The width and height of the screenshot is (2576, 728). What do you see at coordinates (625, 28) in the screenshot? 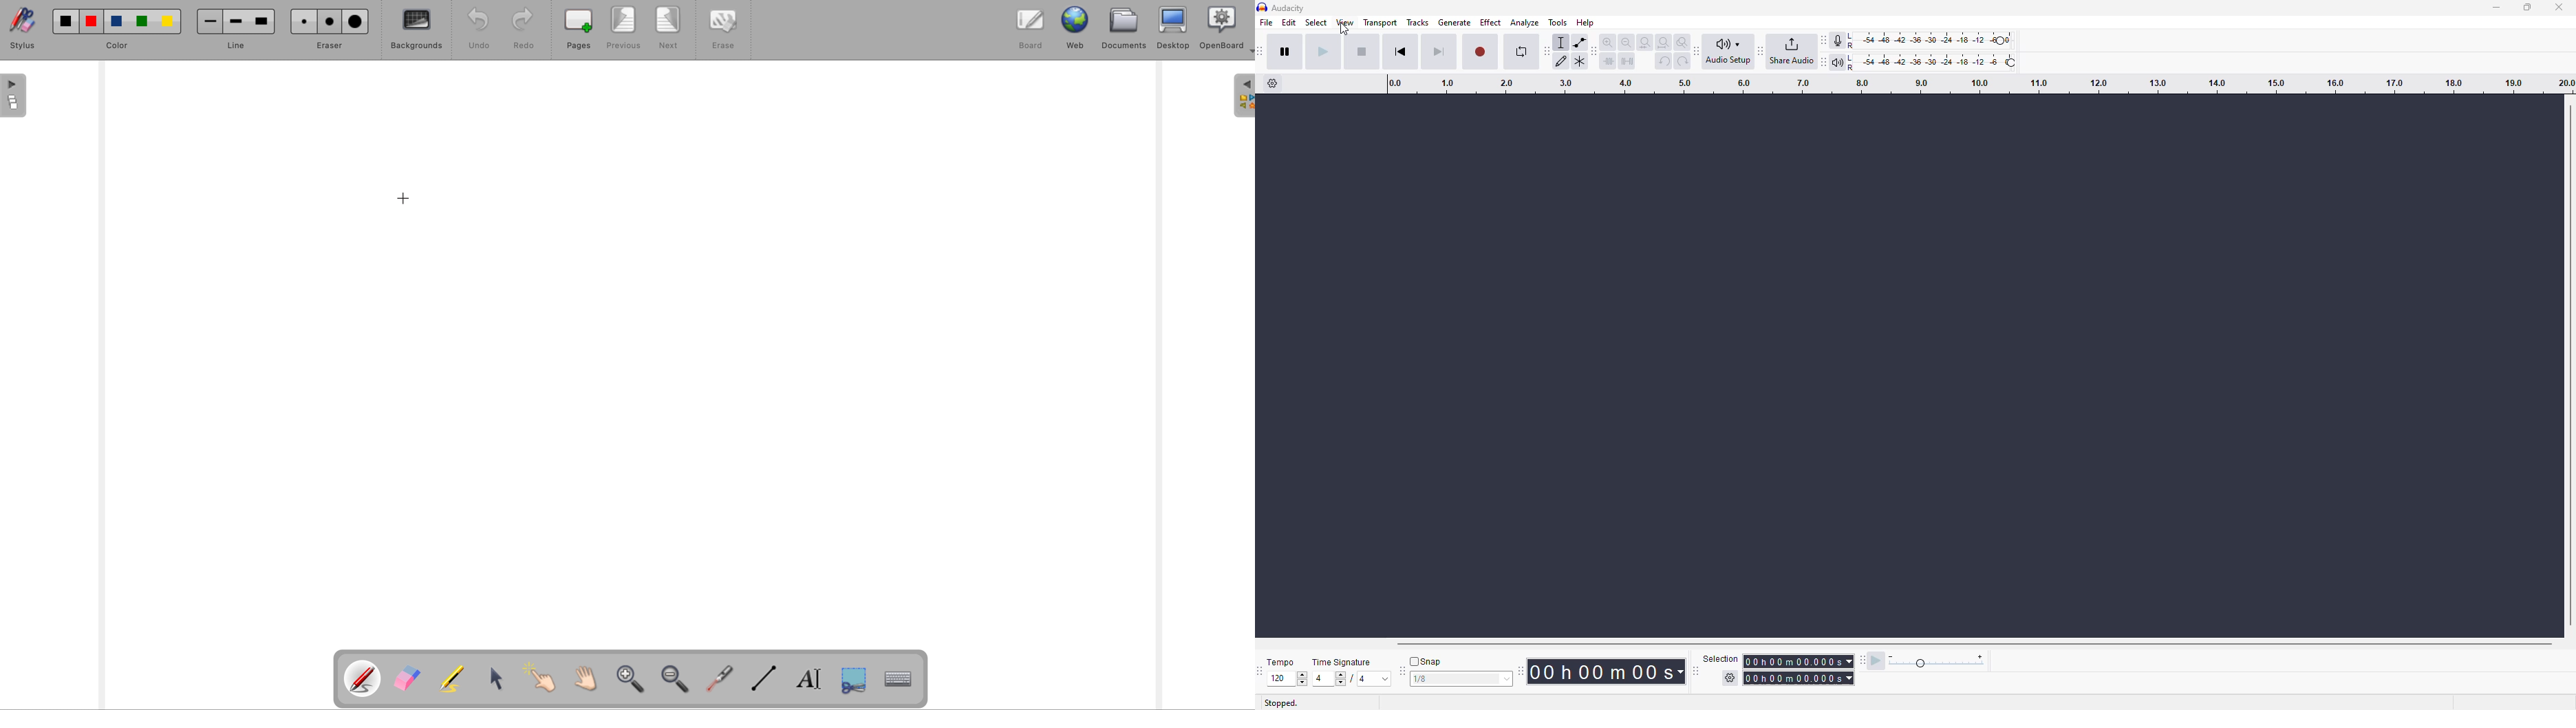
I see `previous` at bounding box center [625, 28].